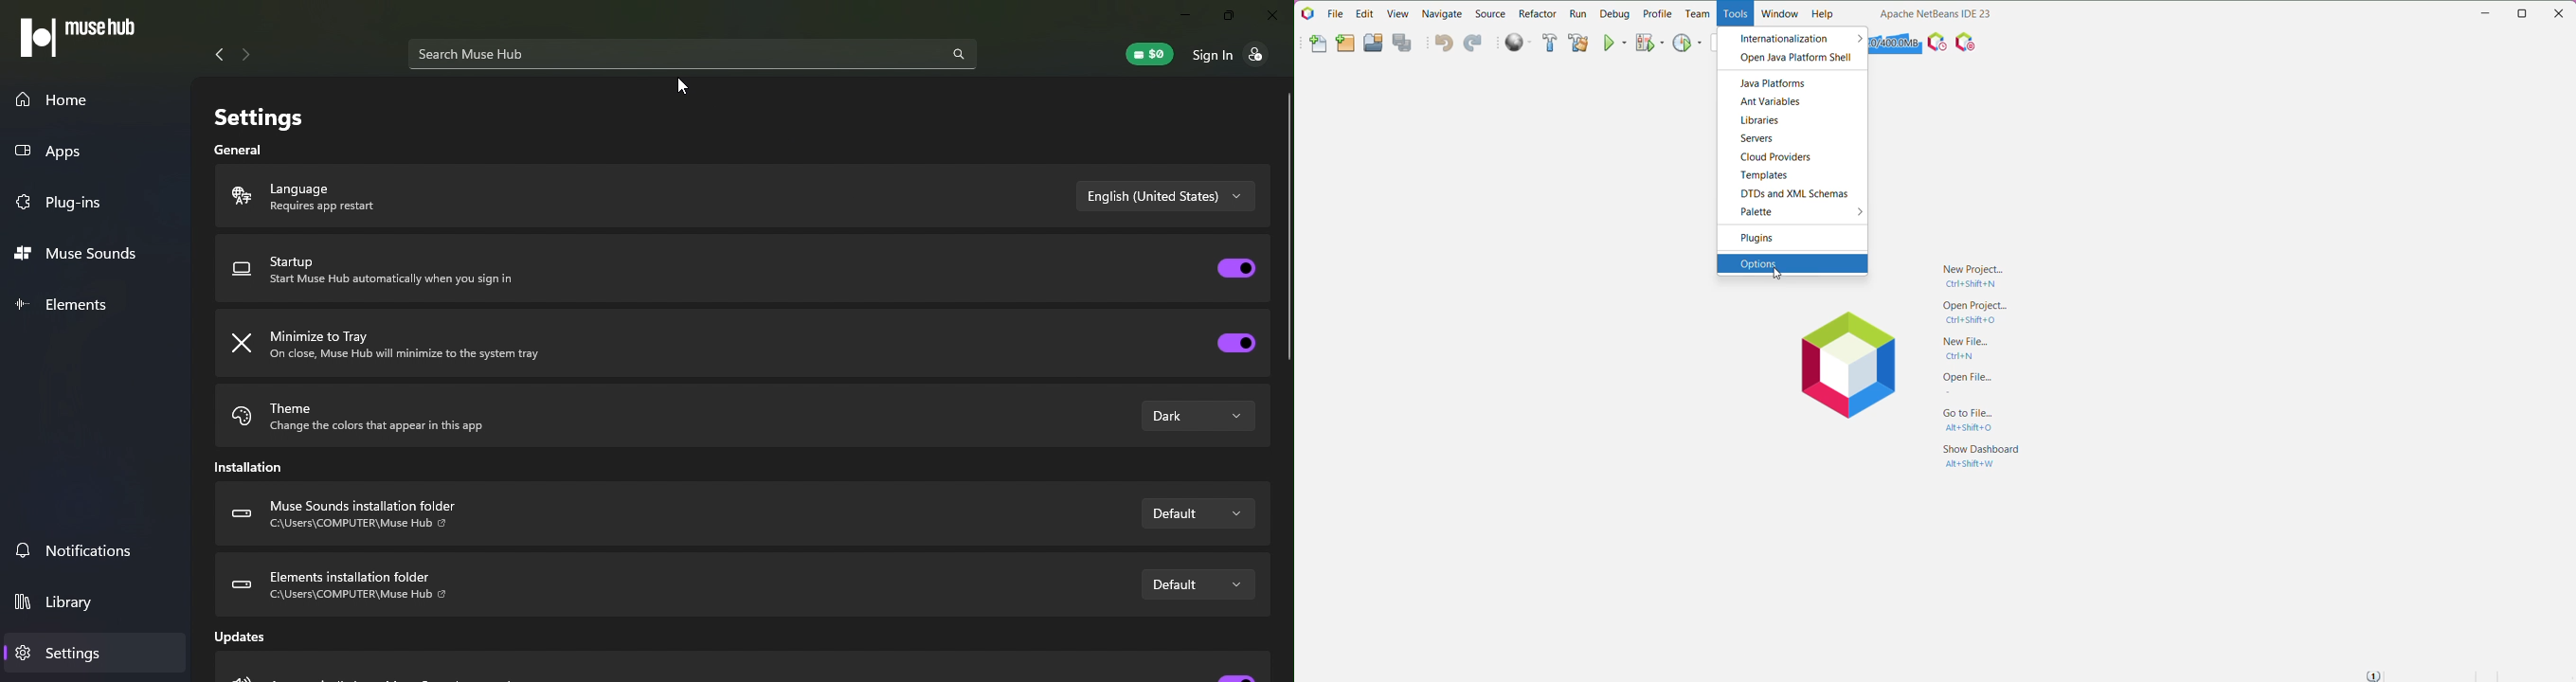  Describe the element at coordinates (1272, 18) in the screenshot. I see `Close` at that location.